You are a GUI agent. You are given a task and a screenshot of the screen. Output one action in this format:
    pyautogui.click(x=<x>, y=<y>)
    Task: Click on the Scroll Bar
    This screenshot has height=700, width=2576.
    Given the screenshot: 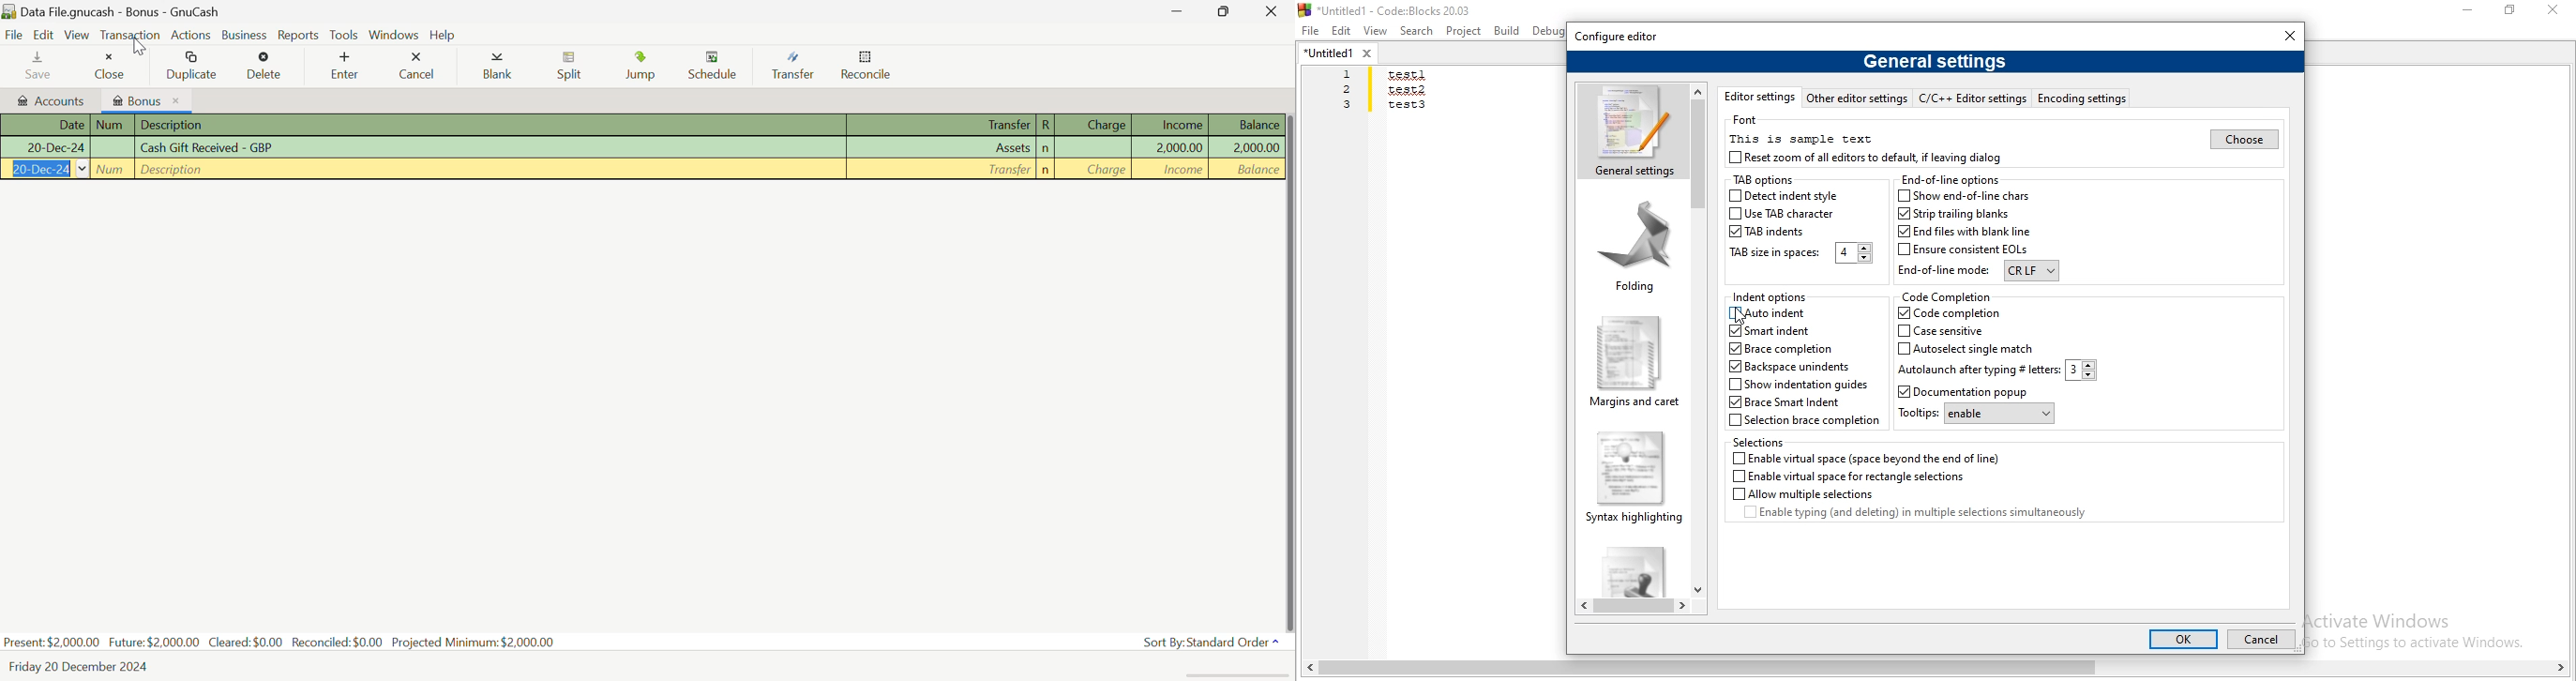 What is the action you would take?
    pyautogui.click(x=1287, y=368)
    